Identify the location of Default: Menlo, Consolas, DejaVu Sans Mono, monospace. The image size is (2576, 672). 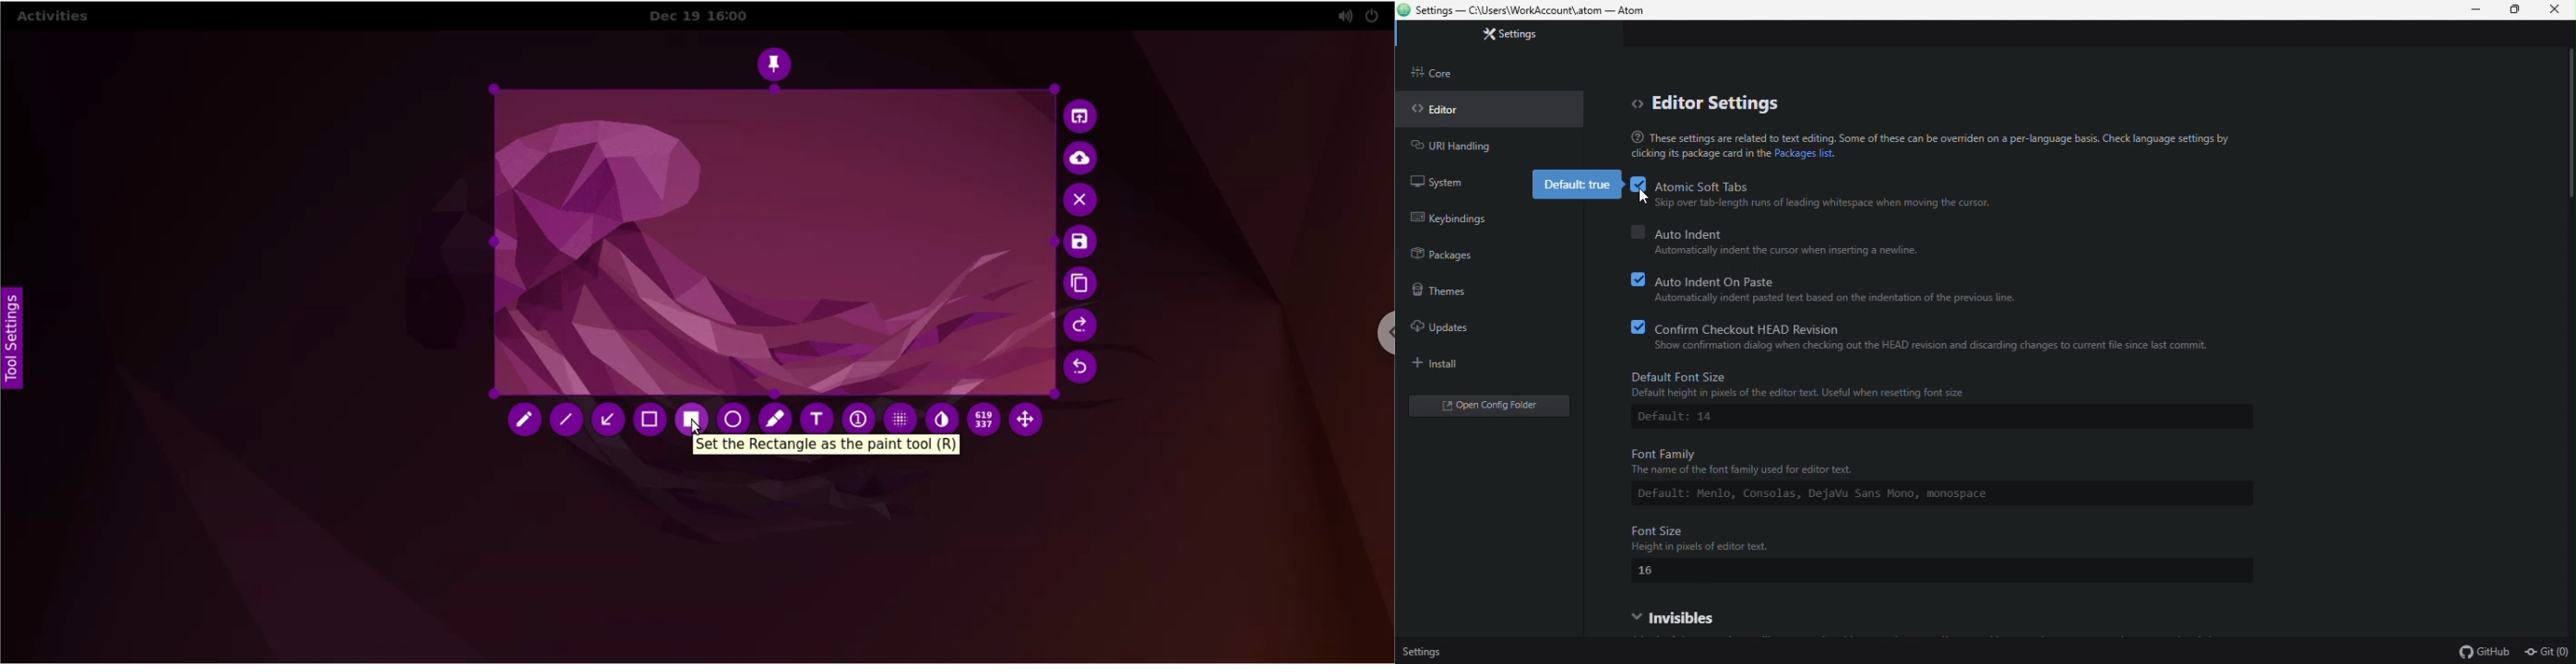
(1849, 494).